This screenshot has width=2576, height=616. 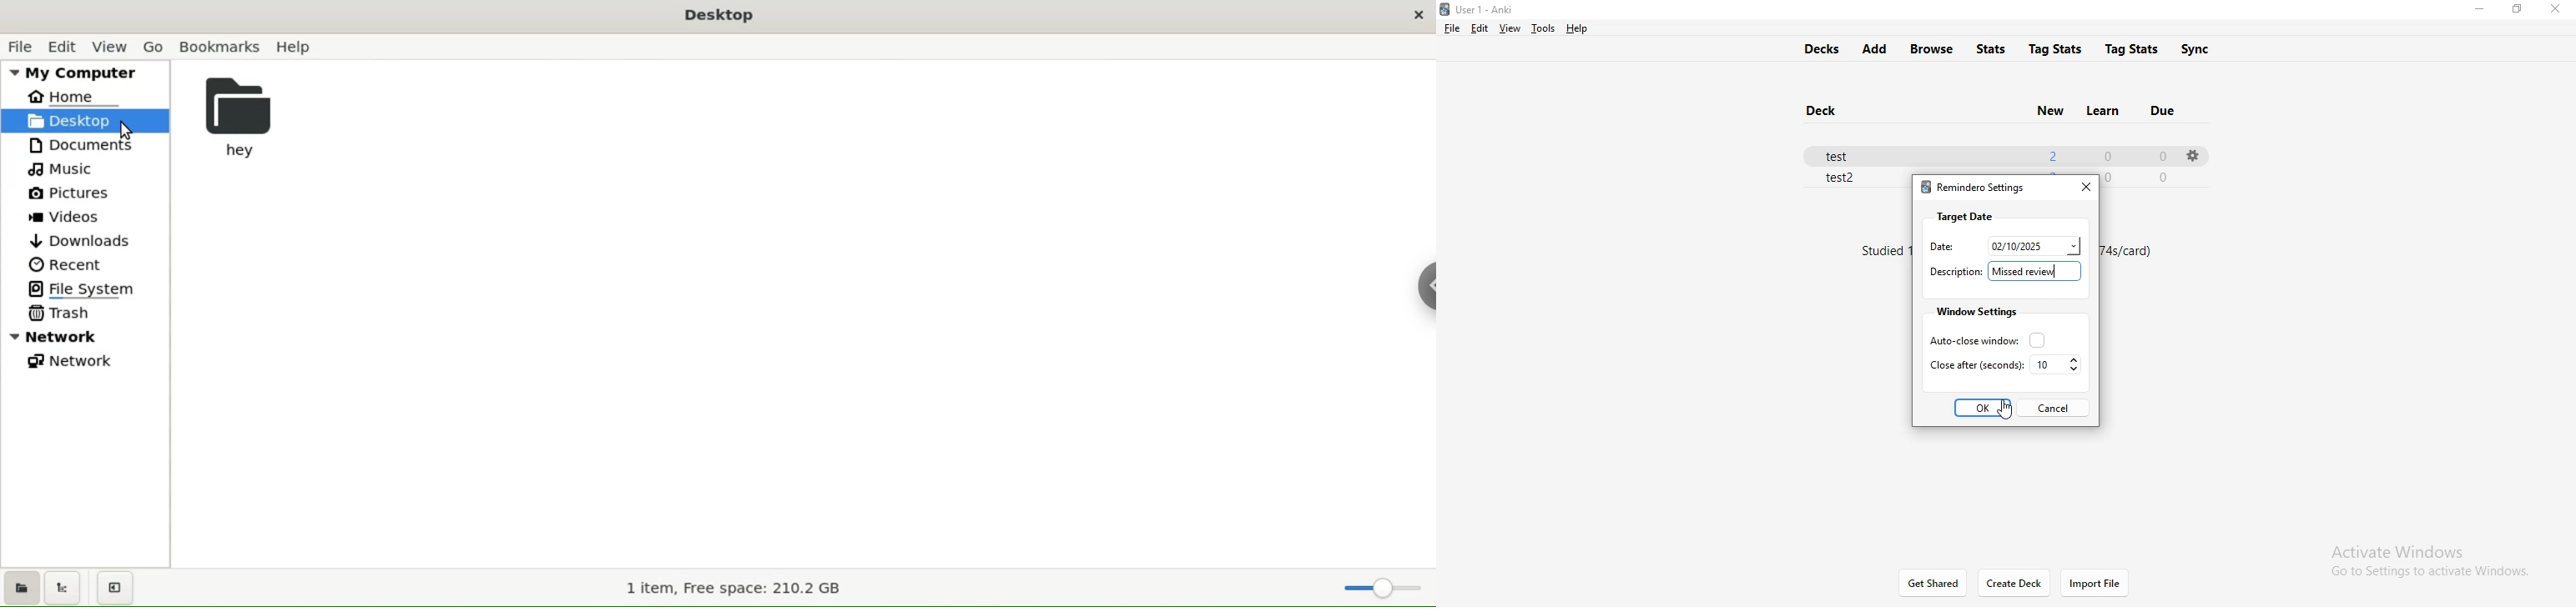 What do you see at coordinates (254, 113) in the screenshot?
I see `hey` at bounding box center [254, 113].